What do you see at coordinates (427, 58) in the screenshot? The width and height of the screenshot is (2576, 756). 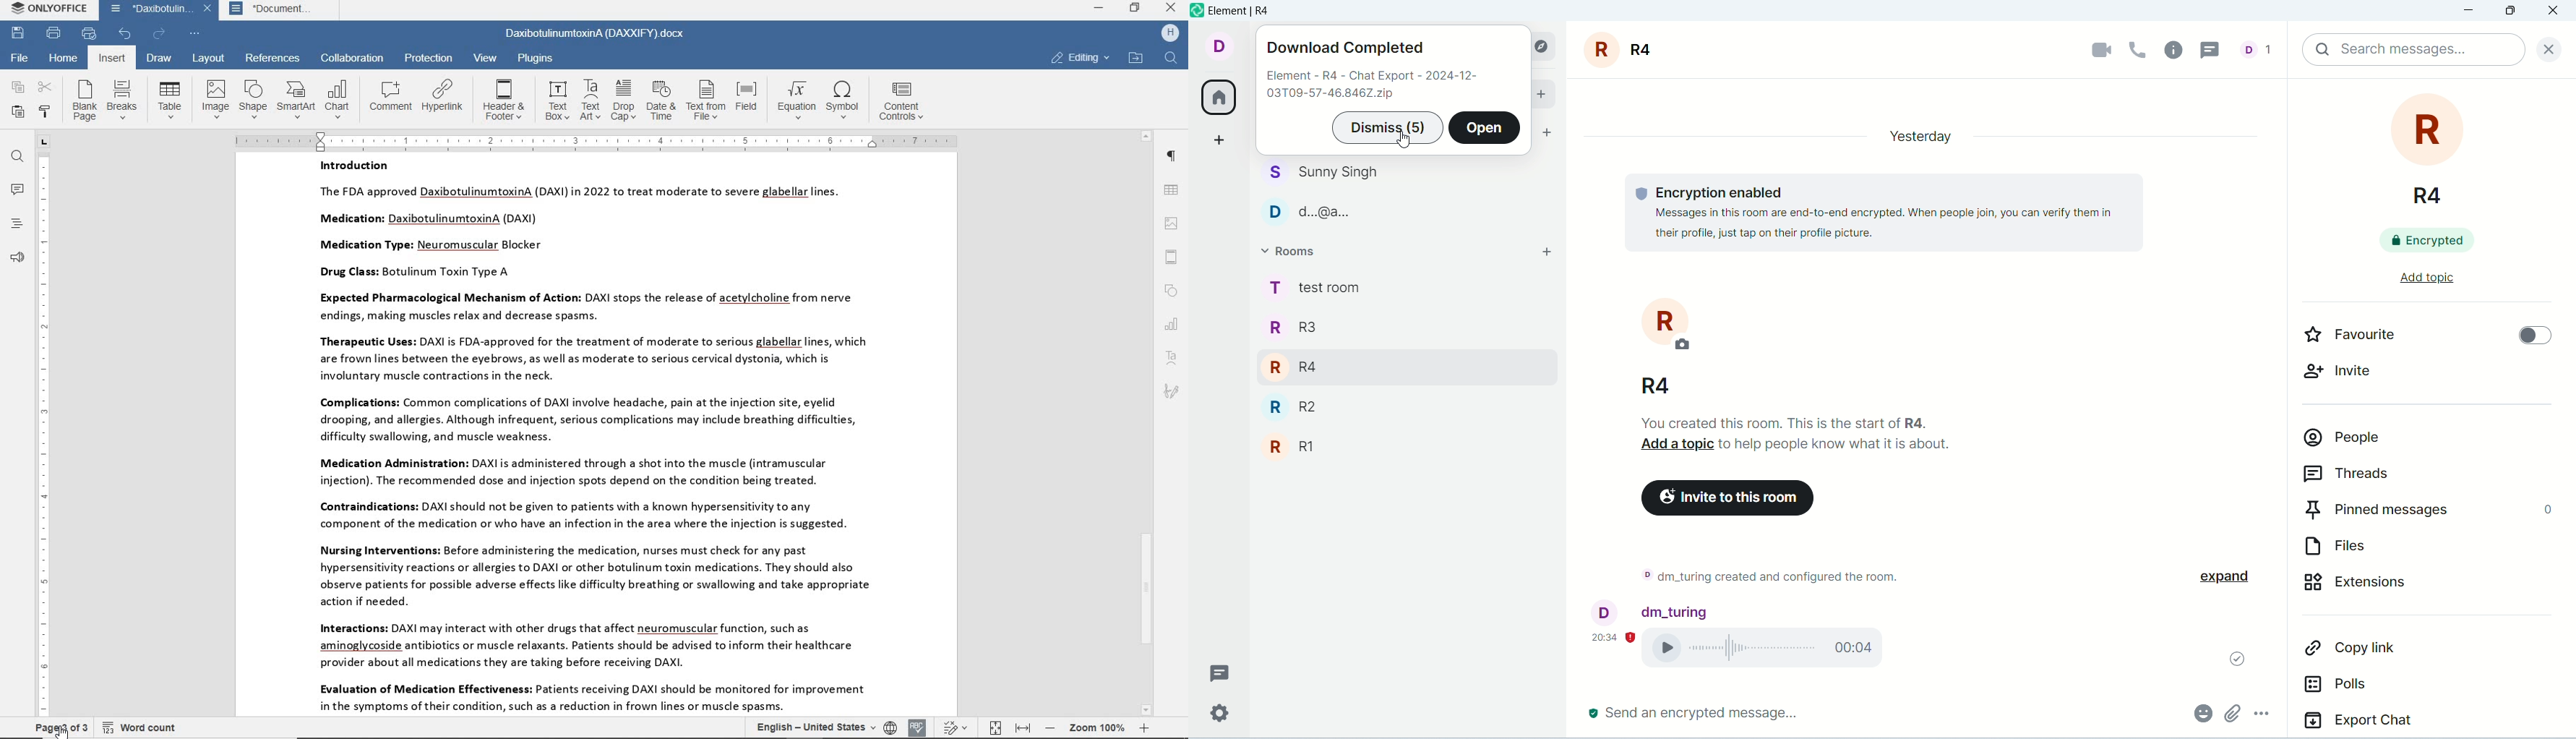 I see `protection` at bounding box center [427, 58].